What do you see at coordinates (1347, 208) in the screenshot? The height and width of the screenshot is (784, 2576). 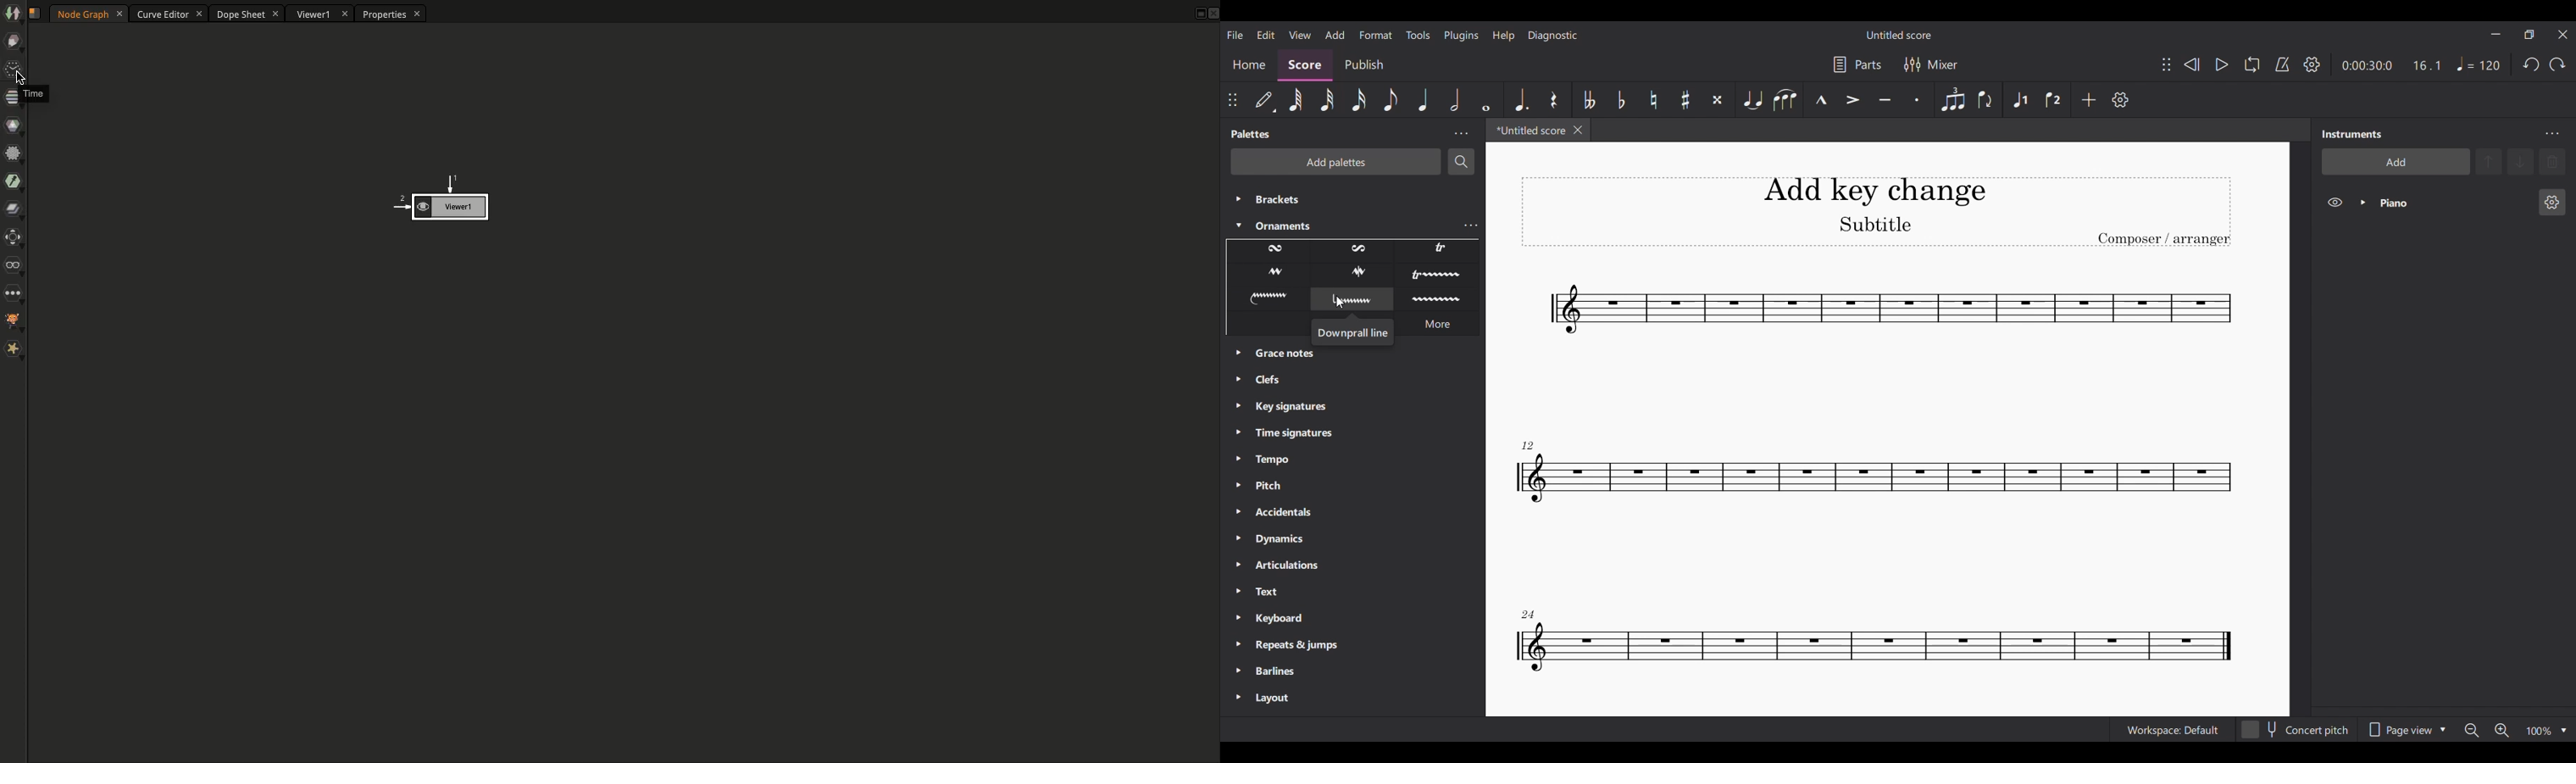 I see `Palette options` at bounding box center [1347, 208].